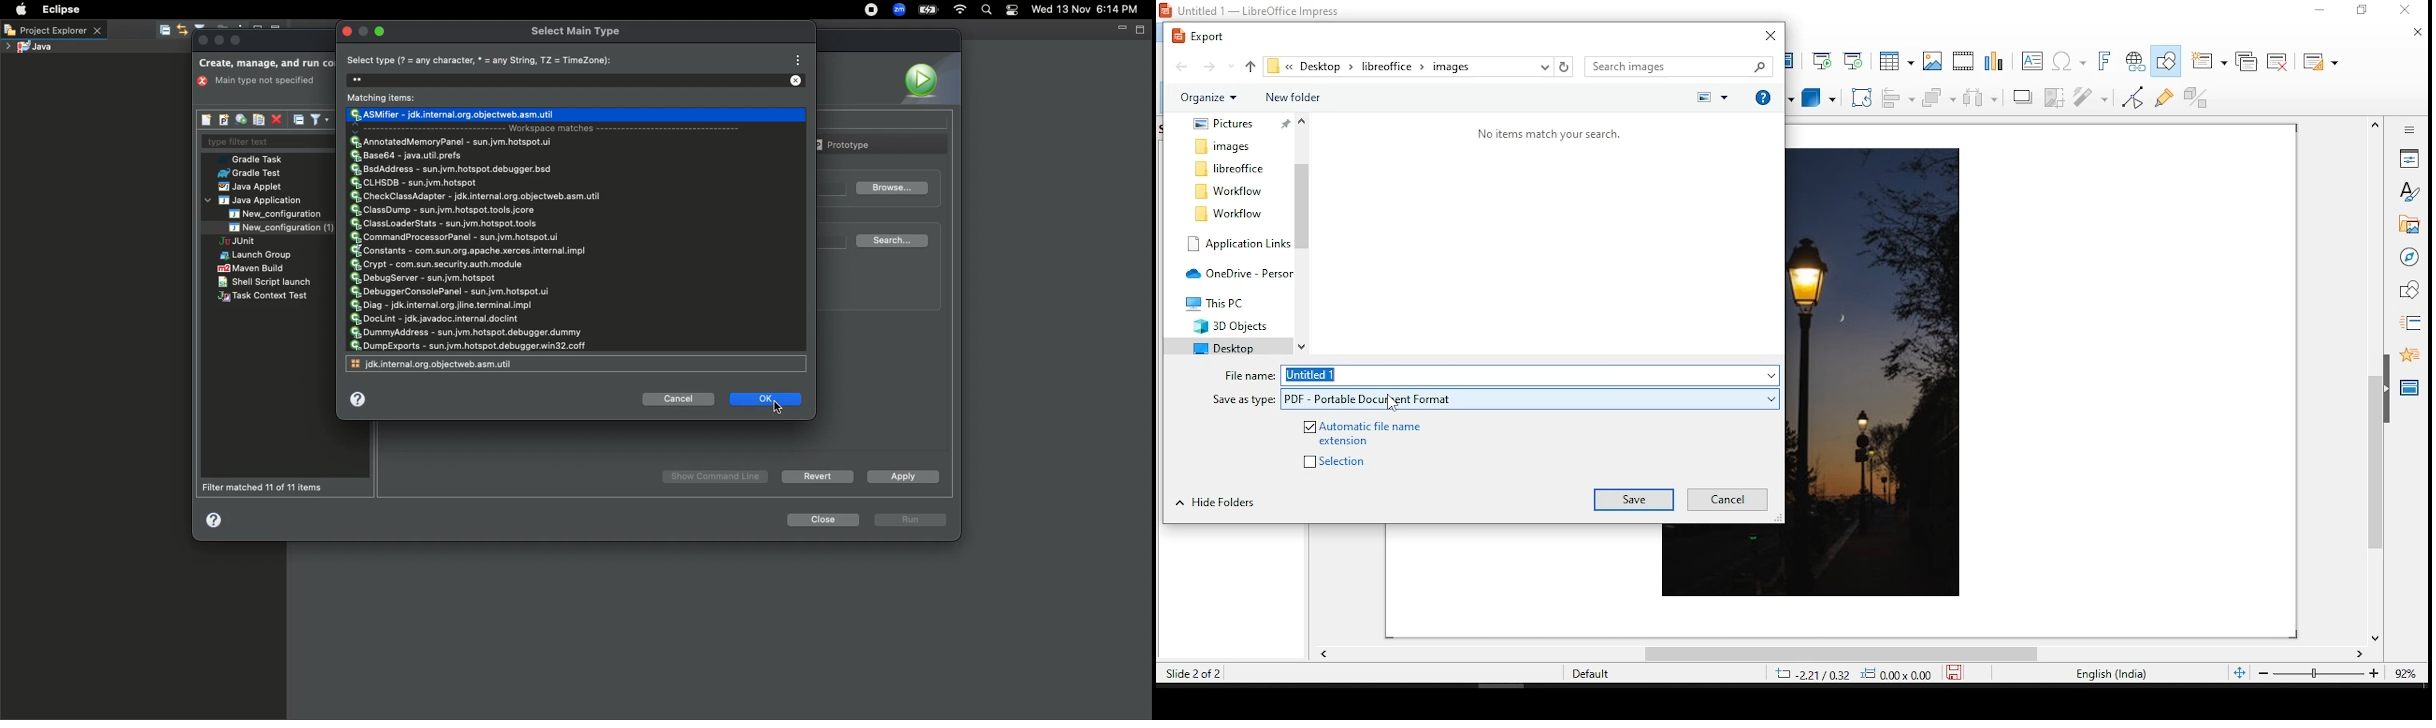  What do you see at coordinates (1793, 60) in the screenshot?
I see `master slide` at bounding box center [1793, 60].